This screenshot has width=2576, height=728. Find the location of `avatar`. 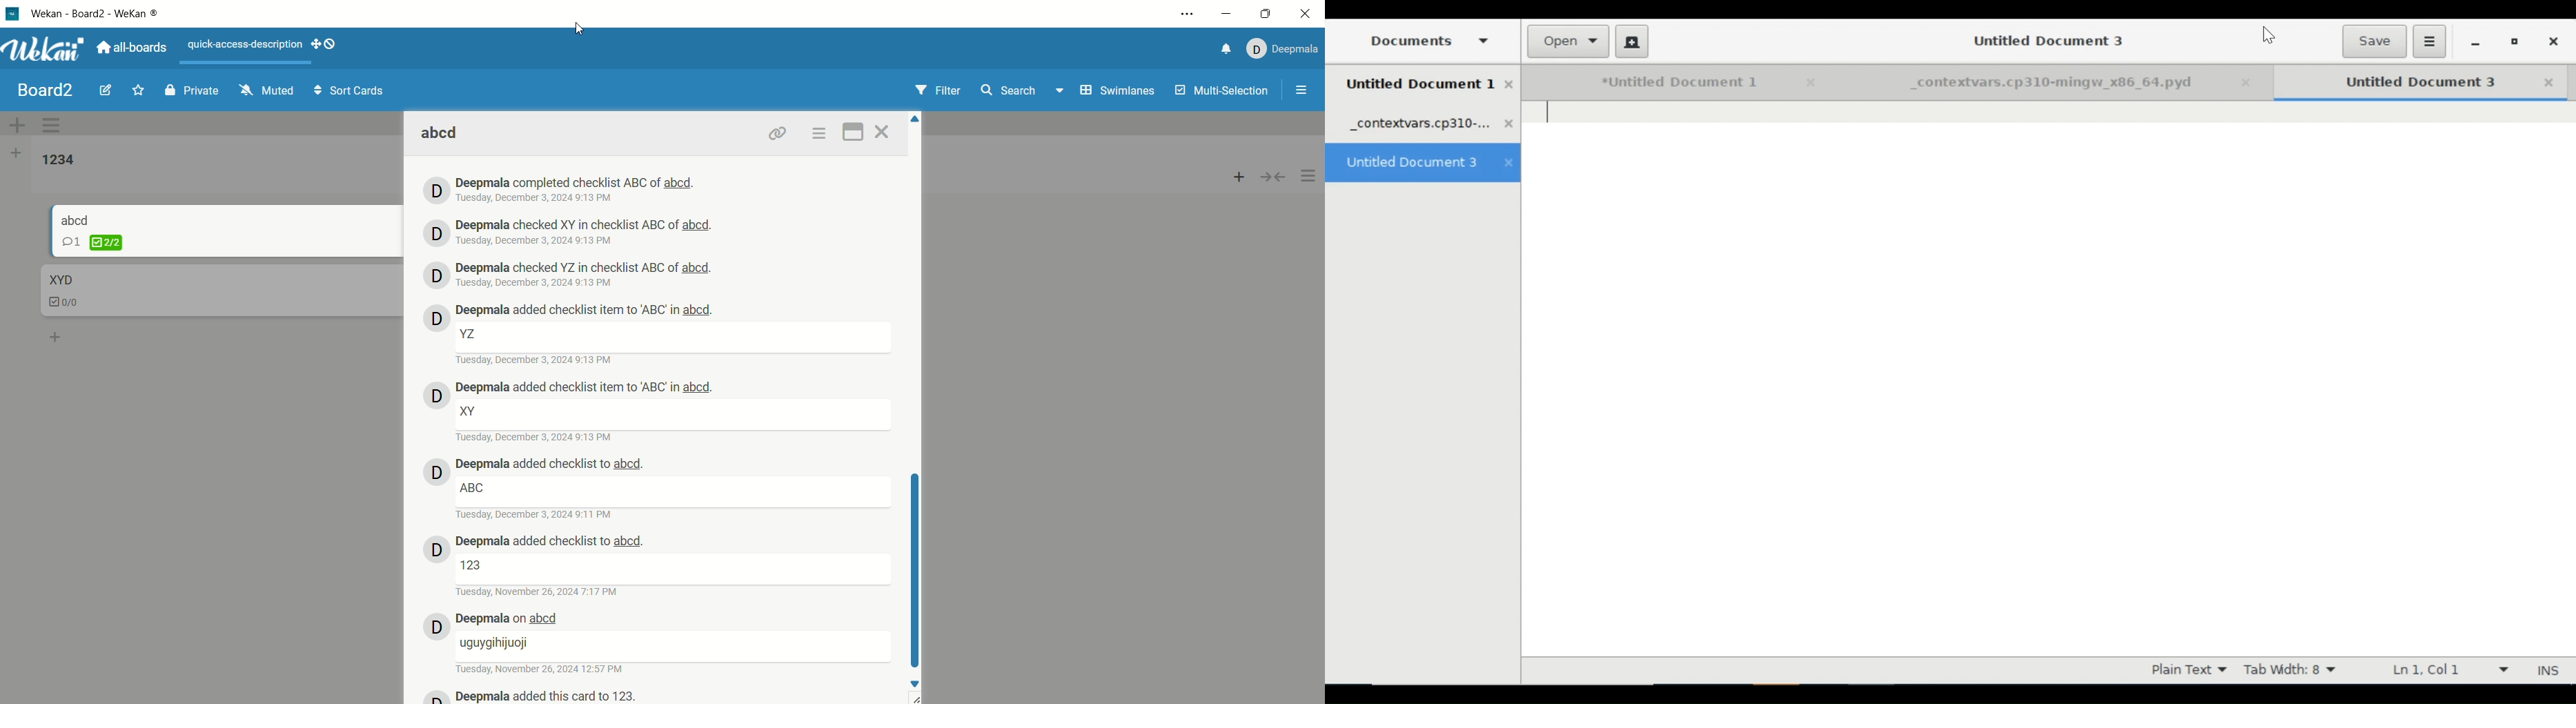

avatar is located at coordinates (434, 232).